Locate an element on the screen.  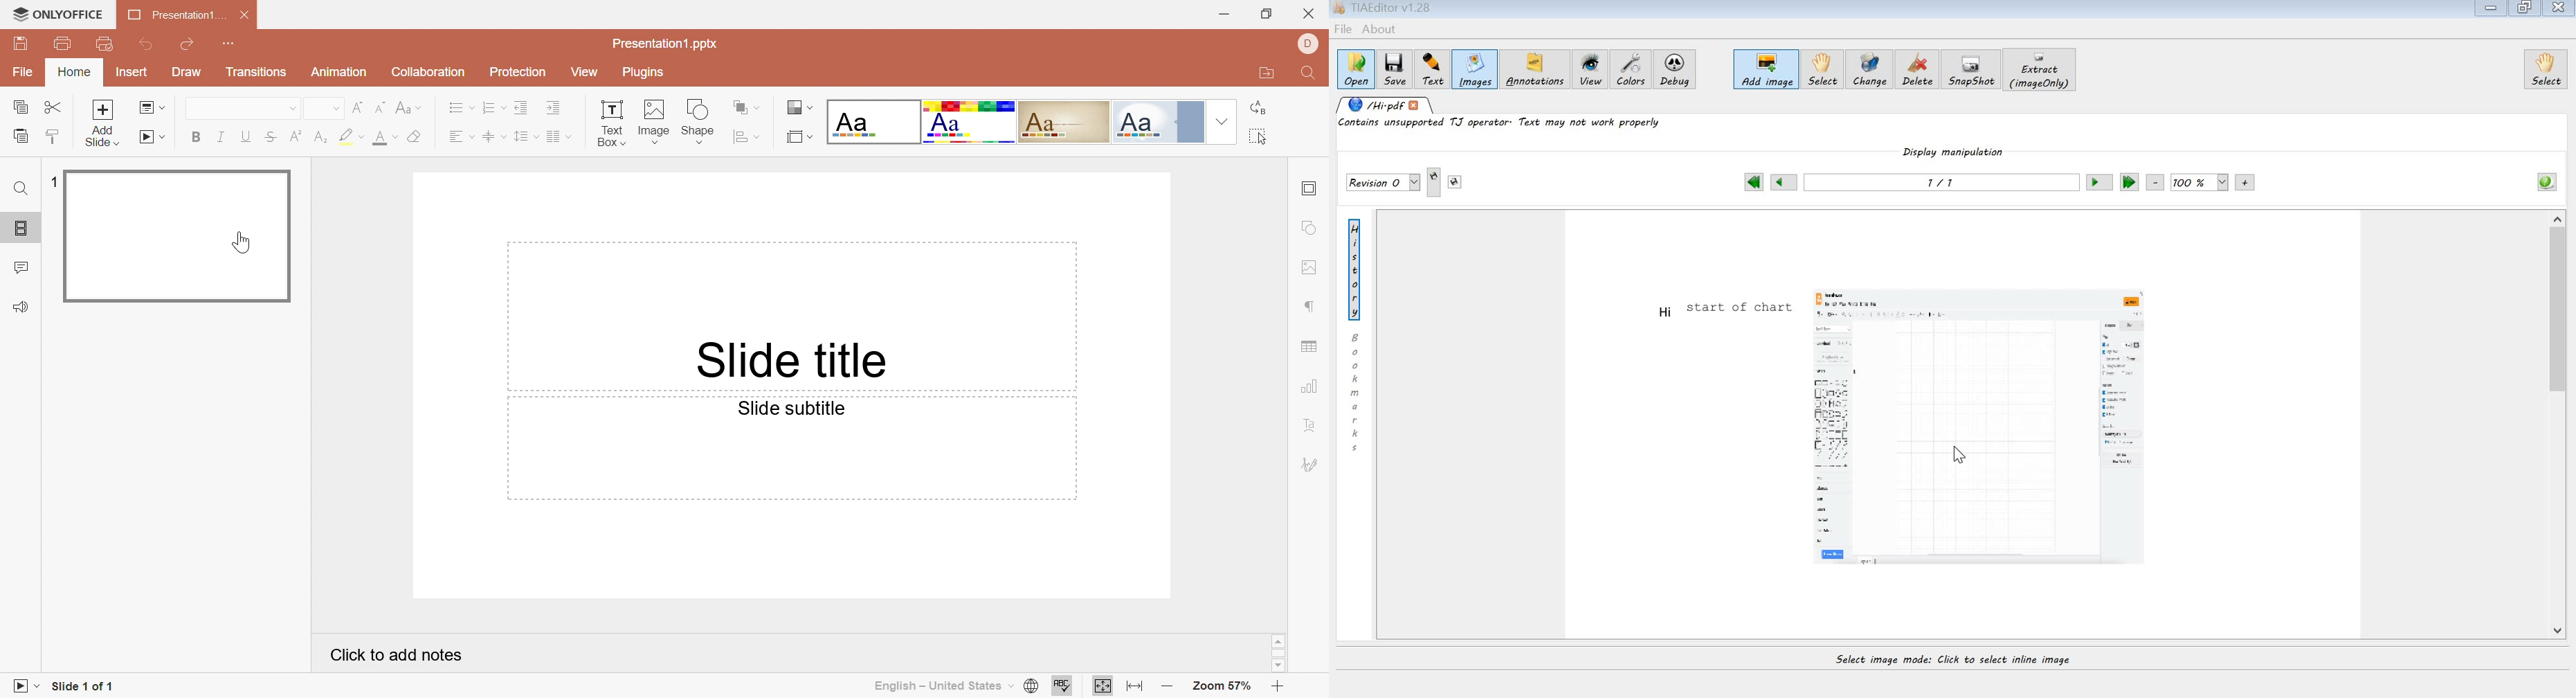
Text Art settings is located at coordinates (1310, 425).